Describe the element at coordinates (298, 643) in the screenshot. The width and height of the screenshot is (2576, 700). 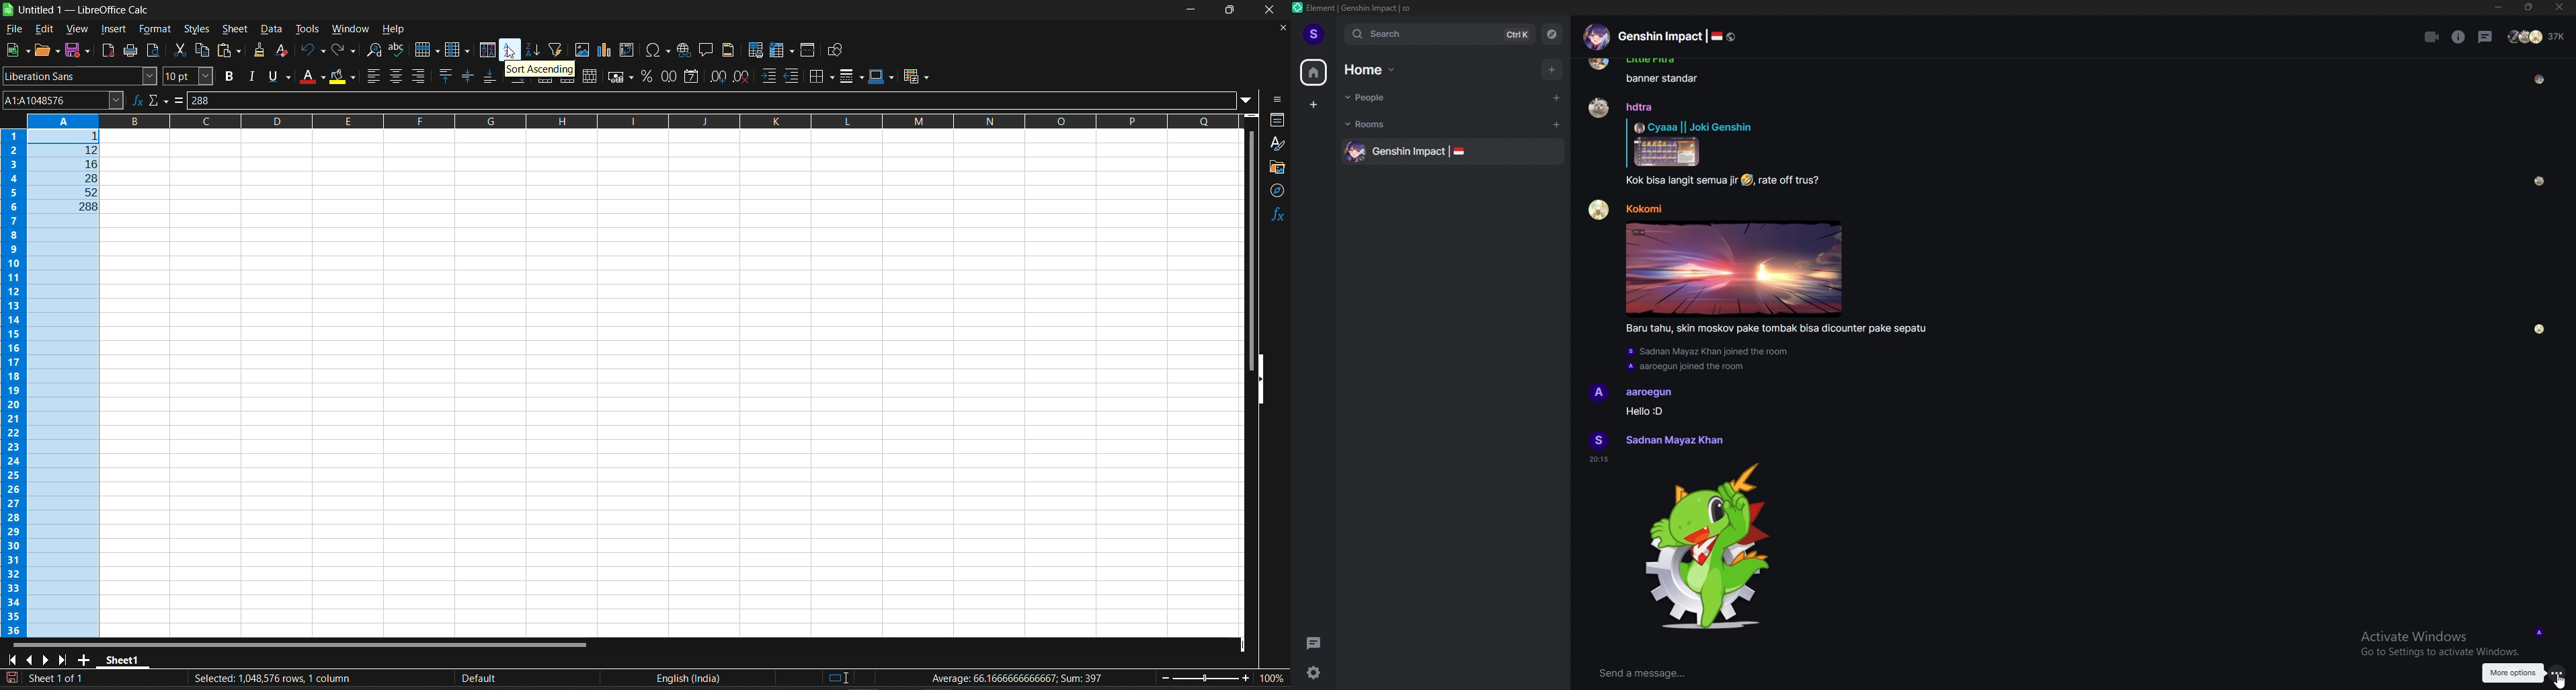
I see `horizontal scroll bar` at that location.